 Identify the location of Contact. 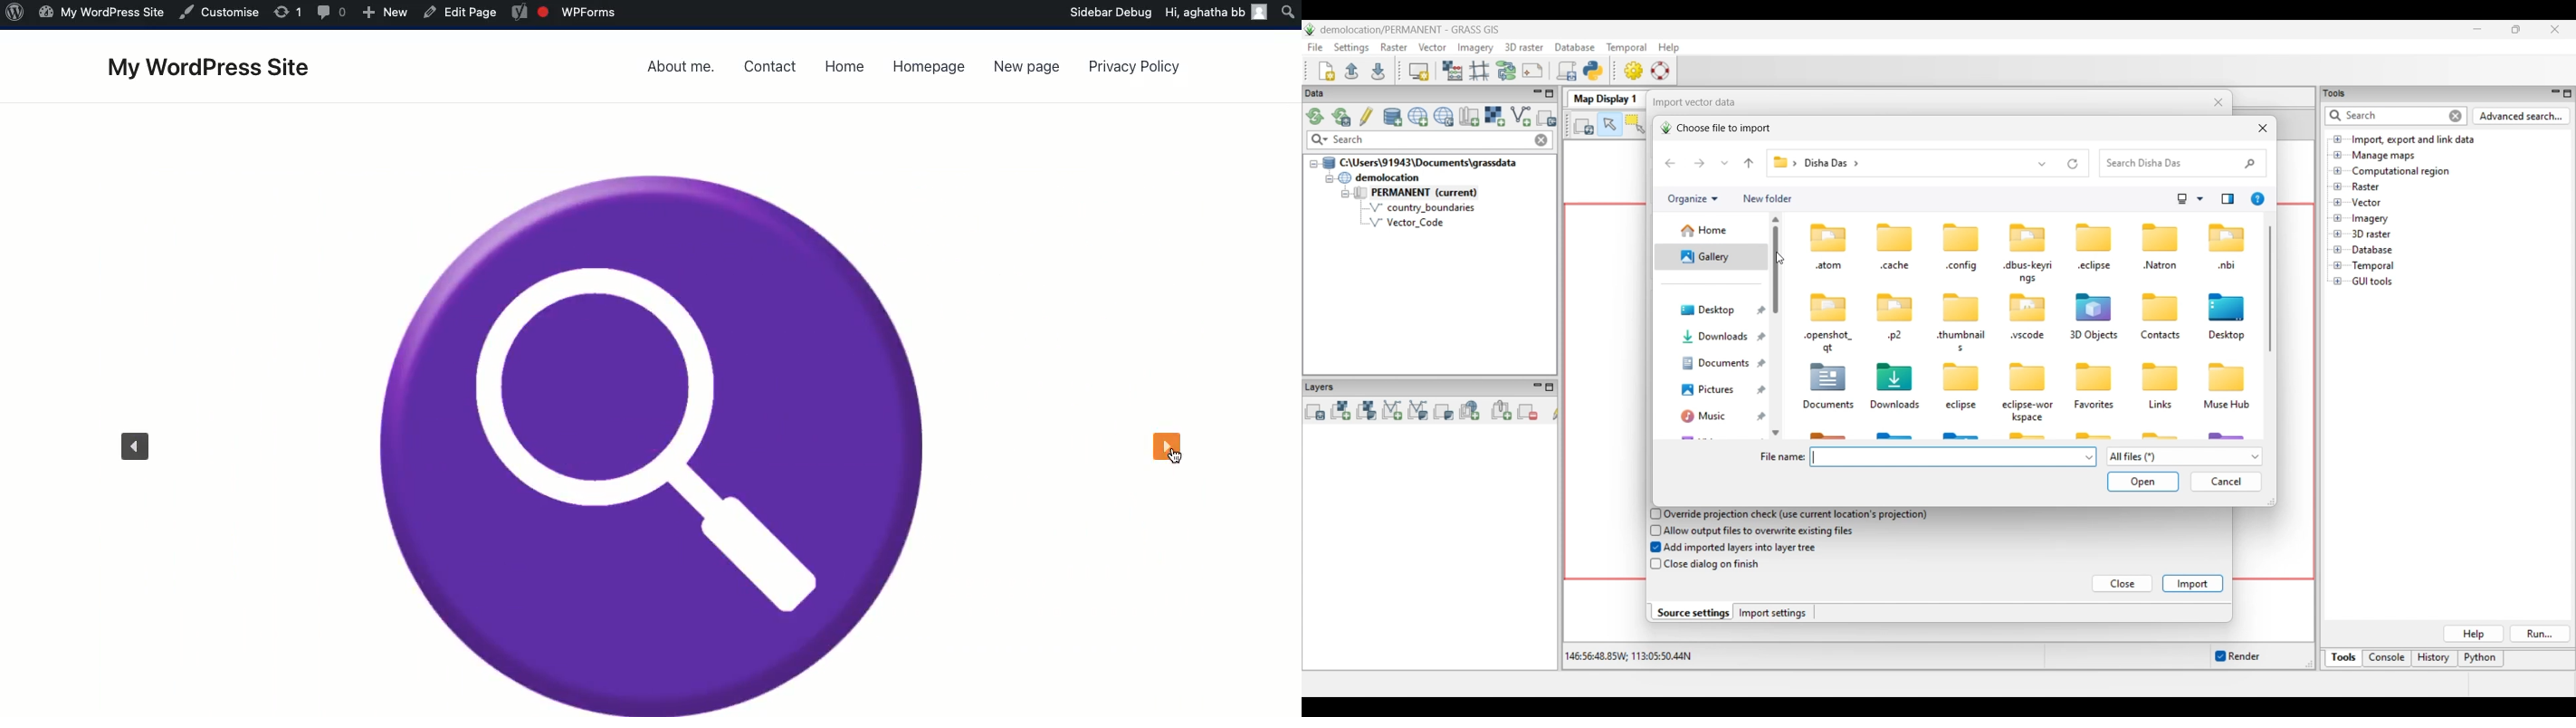
(771, 67).